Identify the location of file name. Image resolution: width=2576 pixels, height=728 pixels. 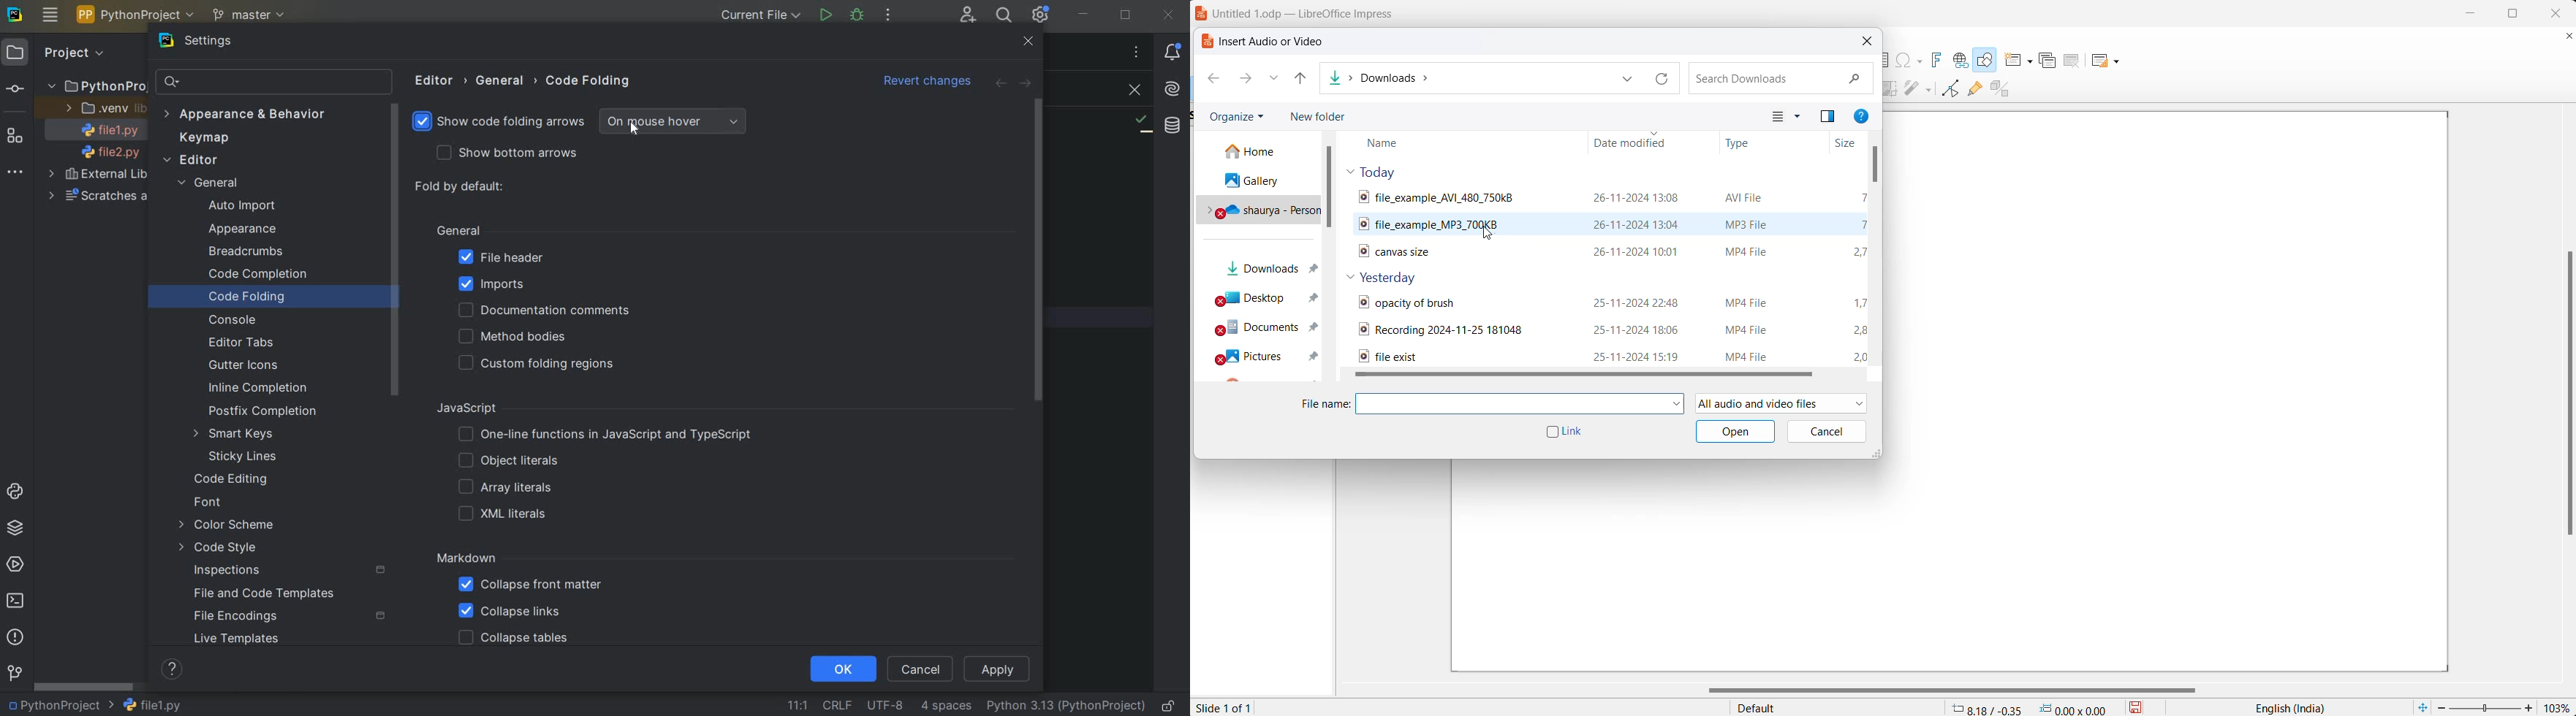
(1325, 404).